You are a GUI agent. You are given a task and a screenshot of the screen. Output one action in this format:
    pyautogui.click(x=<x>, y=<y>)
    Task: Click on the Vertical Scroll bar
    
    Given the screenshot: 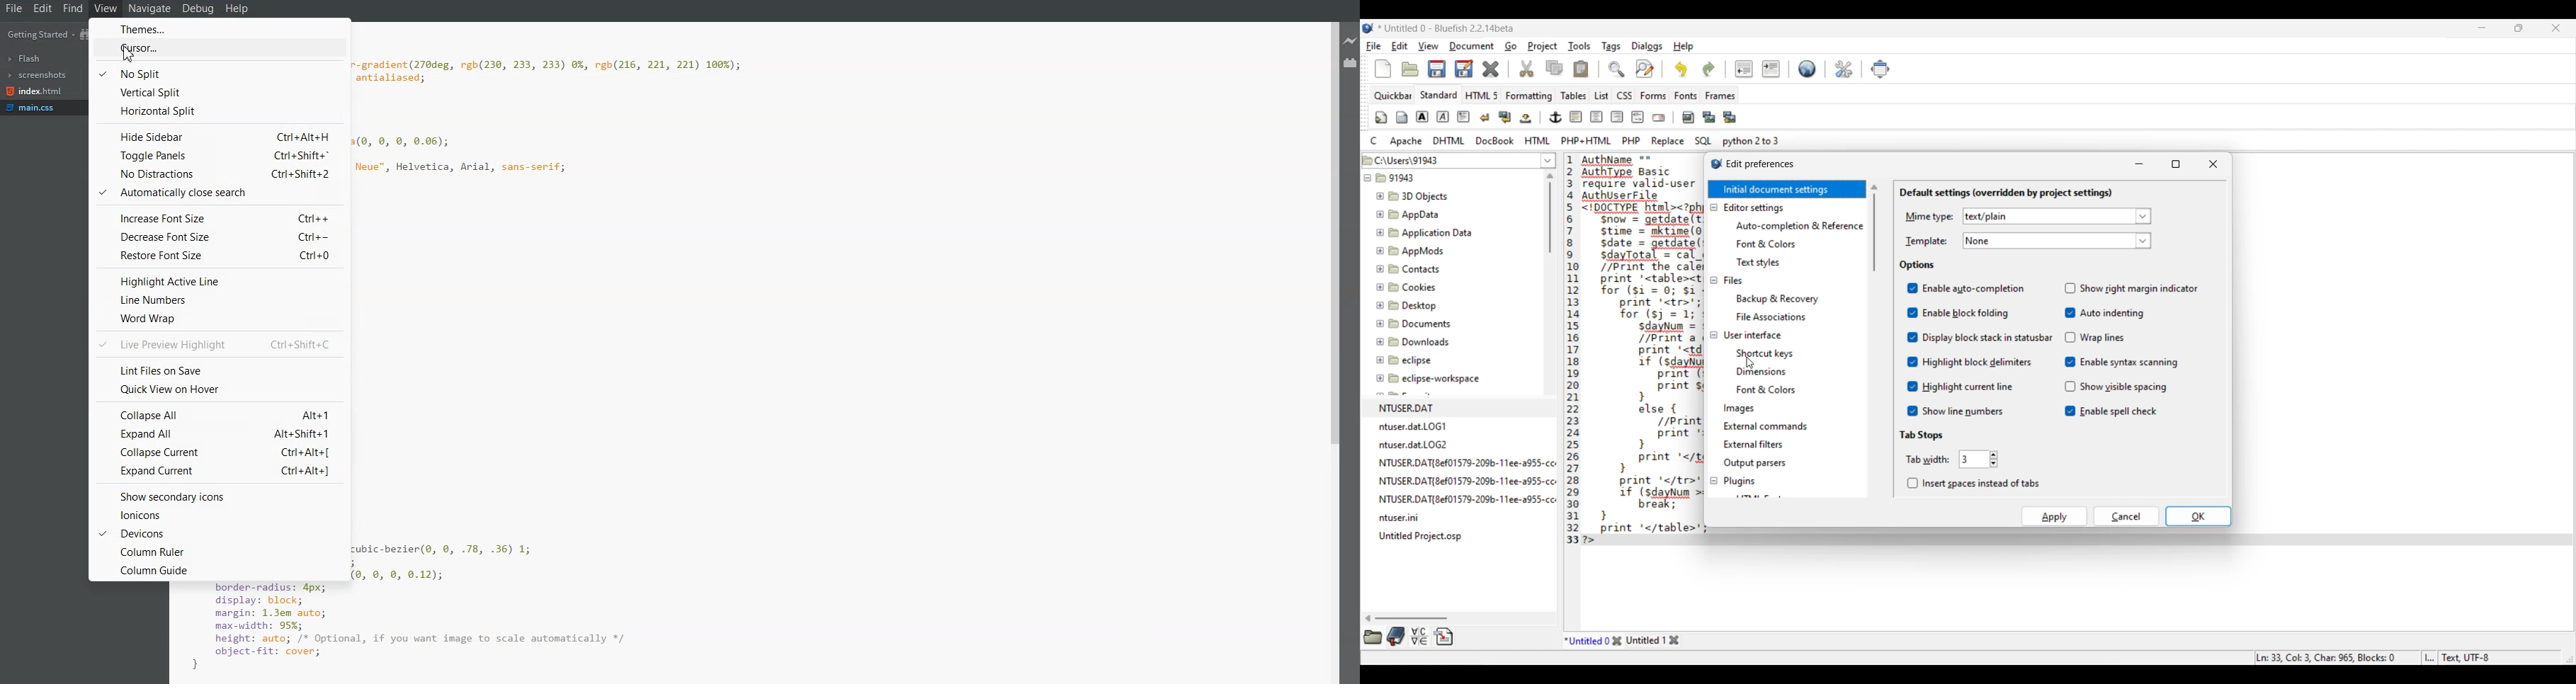 What is the action you would take?
    pyautogui.click(x=1329, y=353)
    